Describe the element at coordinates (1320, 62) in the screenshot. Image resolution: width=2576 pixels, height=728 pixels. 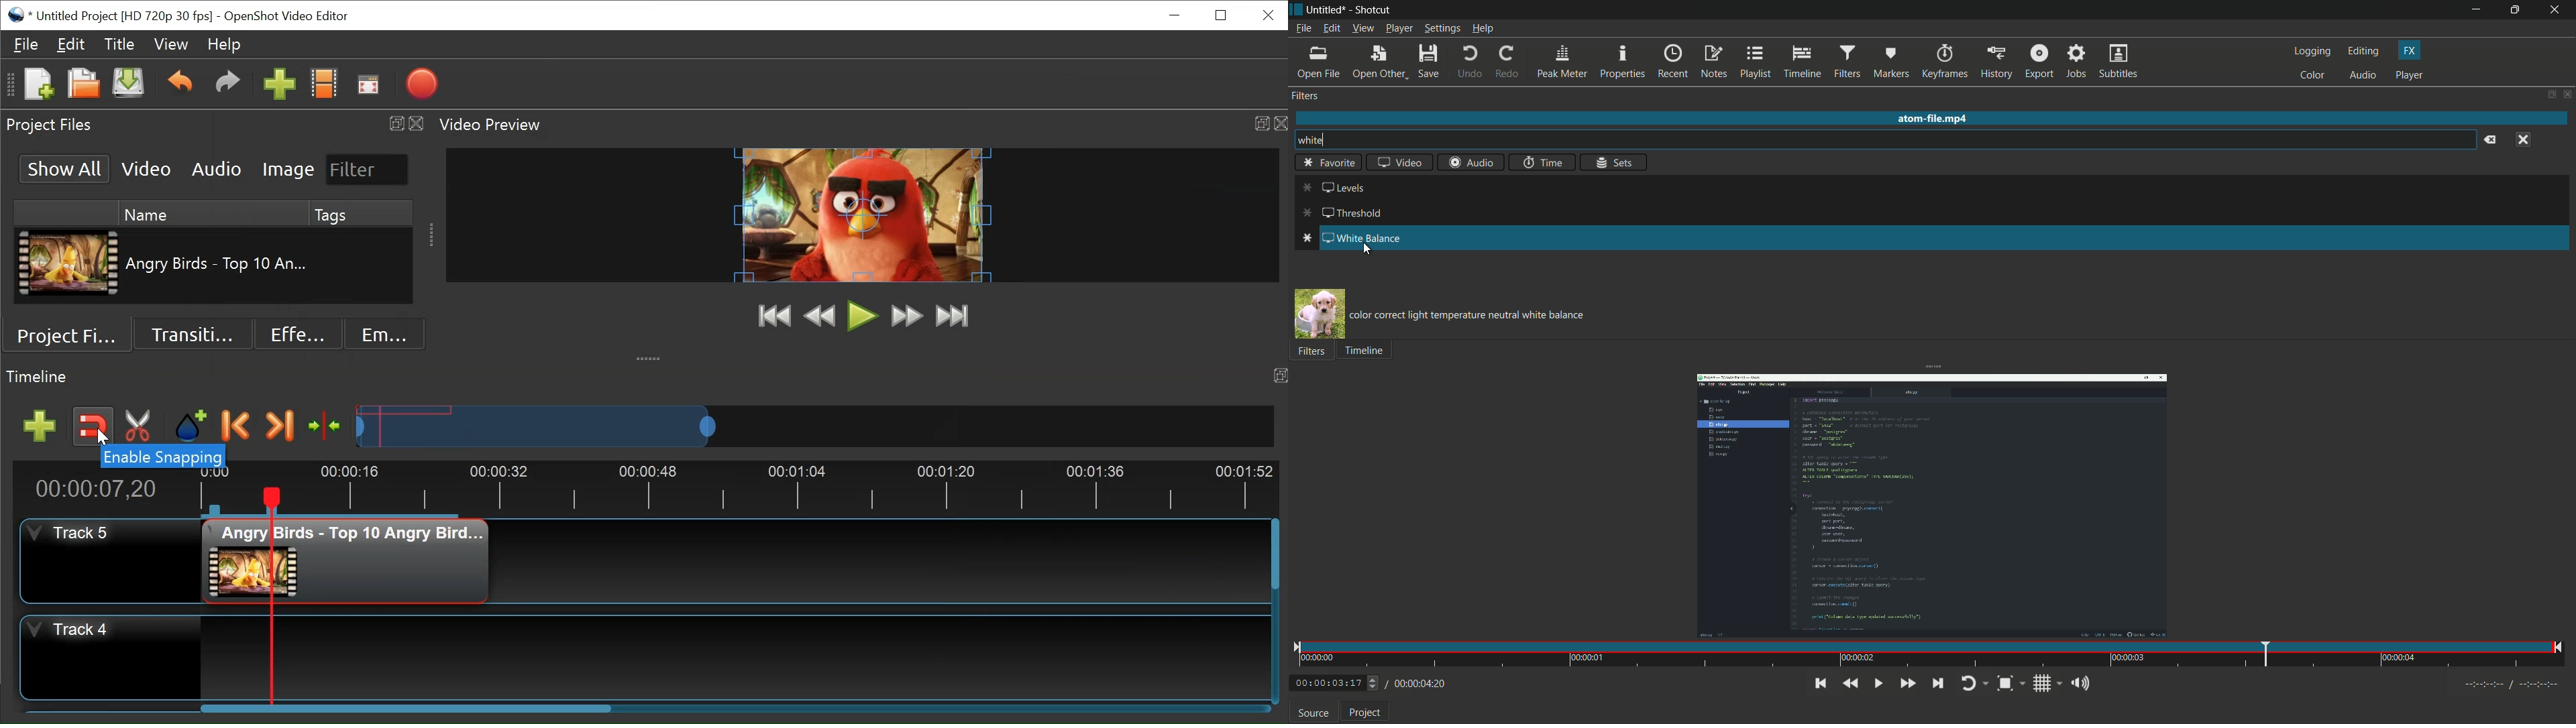
I see `open file` at that location.